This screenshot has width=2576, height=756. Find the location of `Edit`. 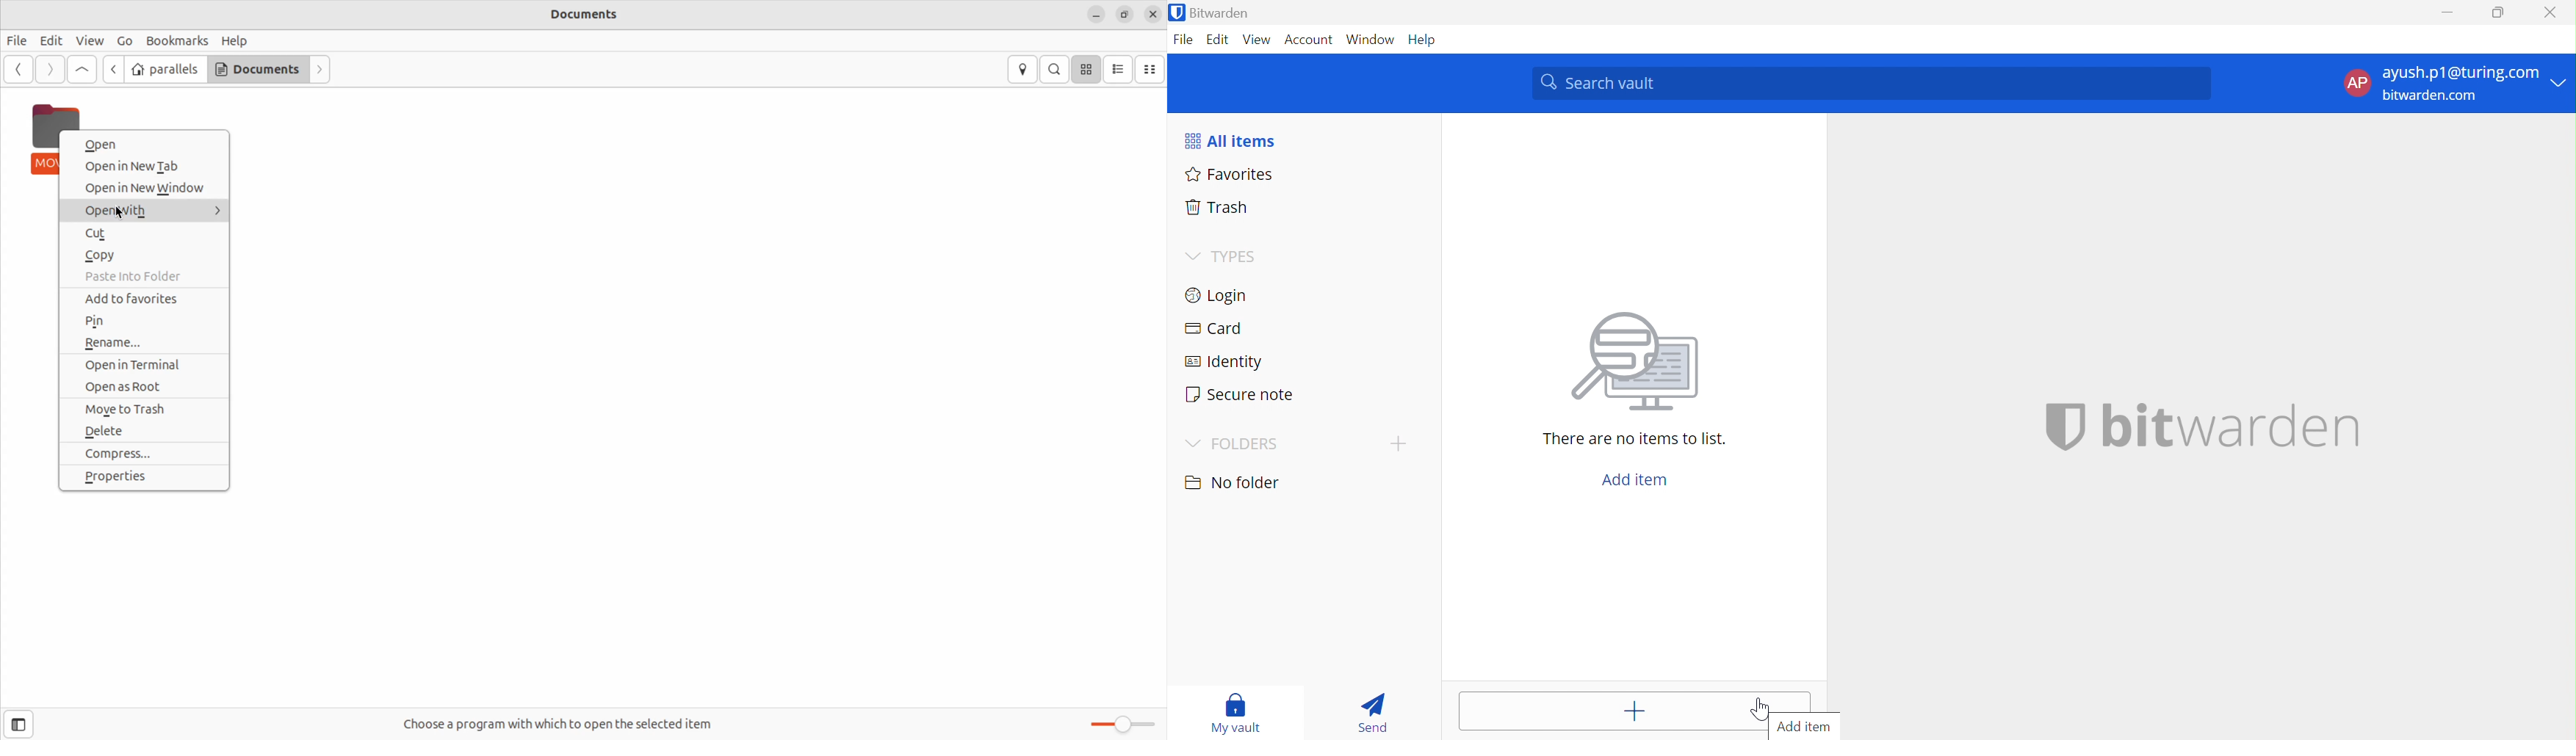

Edit is located at coordinates (1215, 39).